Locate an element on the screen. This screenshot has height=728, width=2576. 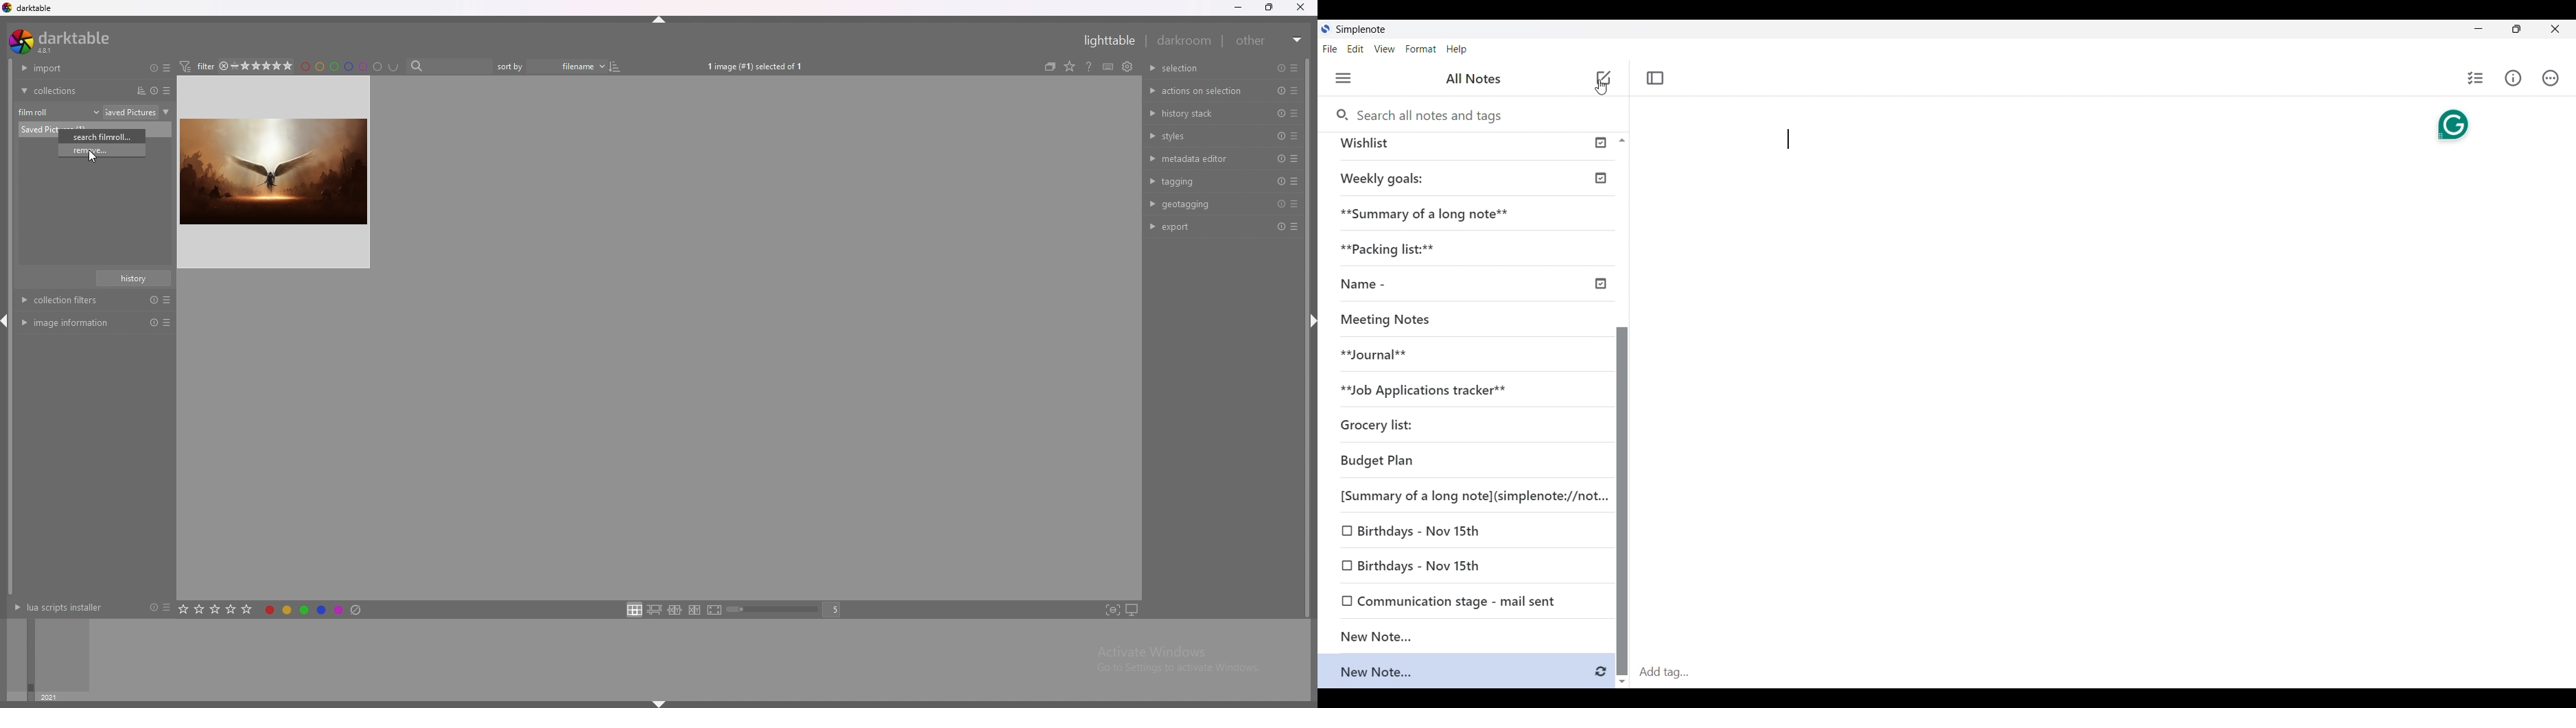
online help is located at coordinates (1106, 66).